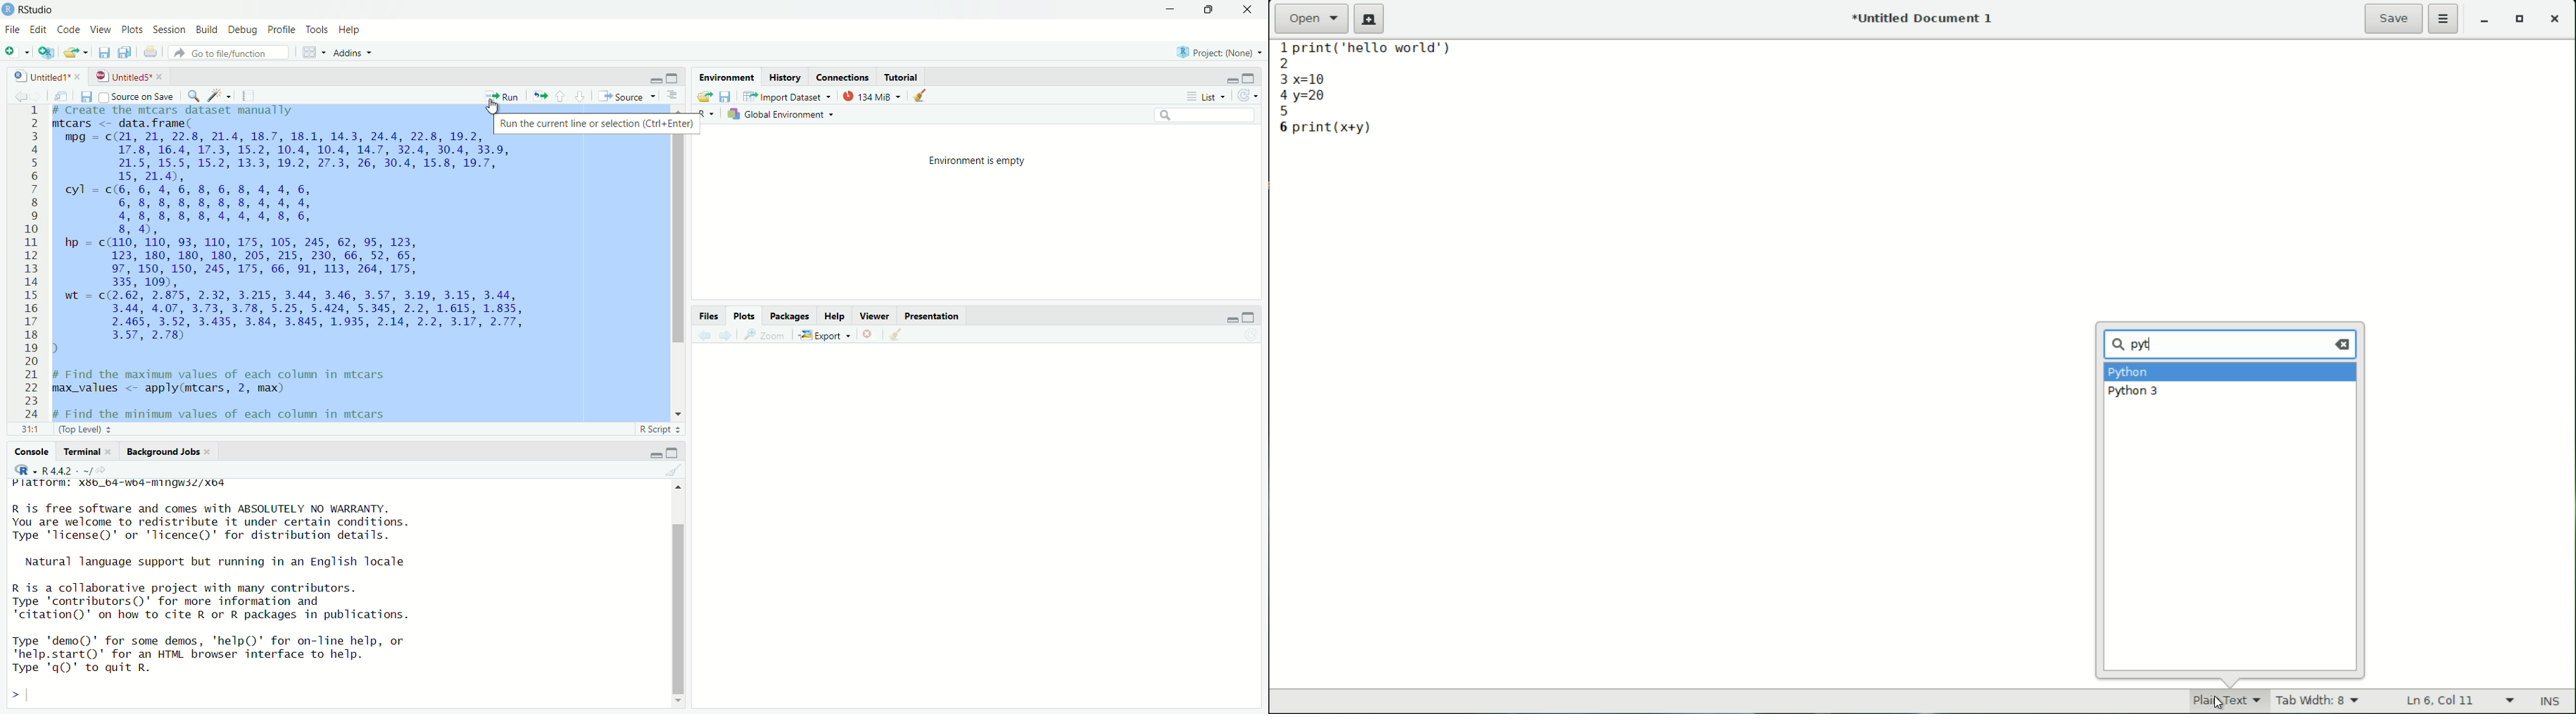 The height and width of the screenshot is (728, 2576). What do you see at coordinates (905, 336) in the screenshot?
I see `clear` at bounding box center [905, 336].